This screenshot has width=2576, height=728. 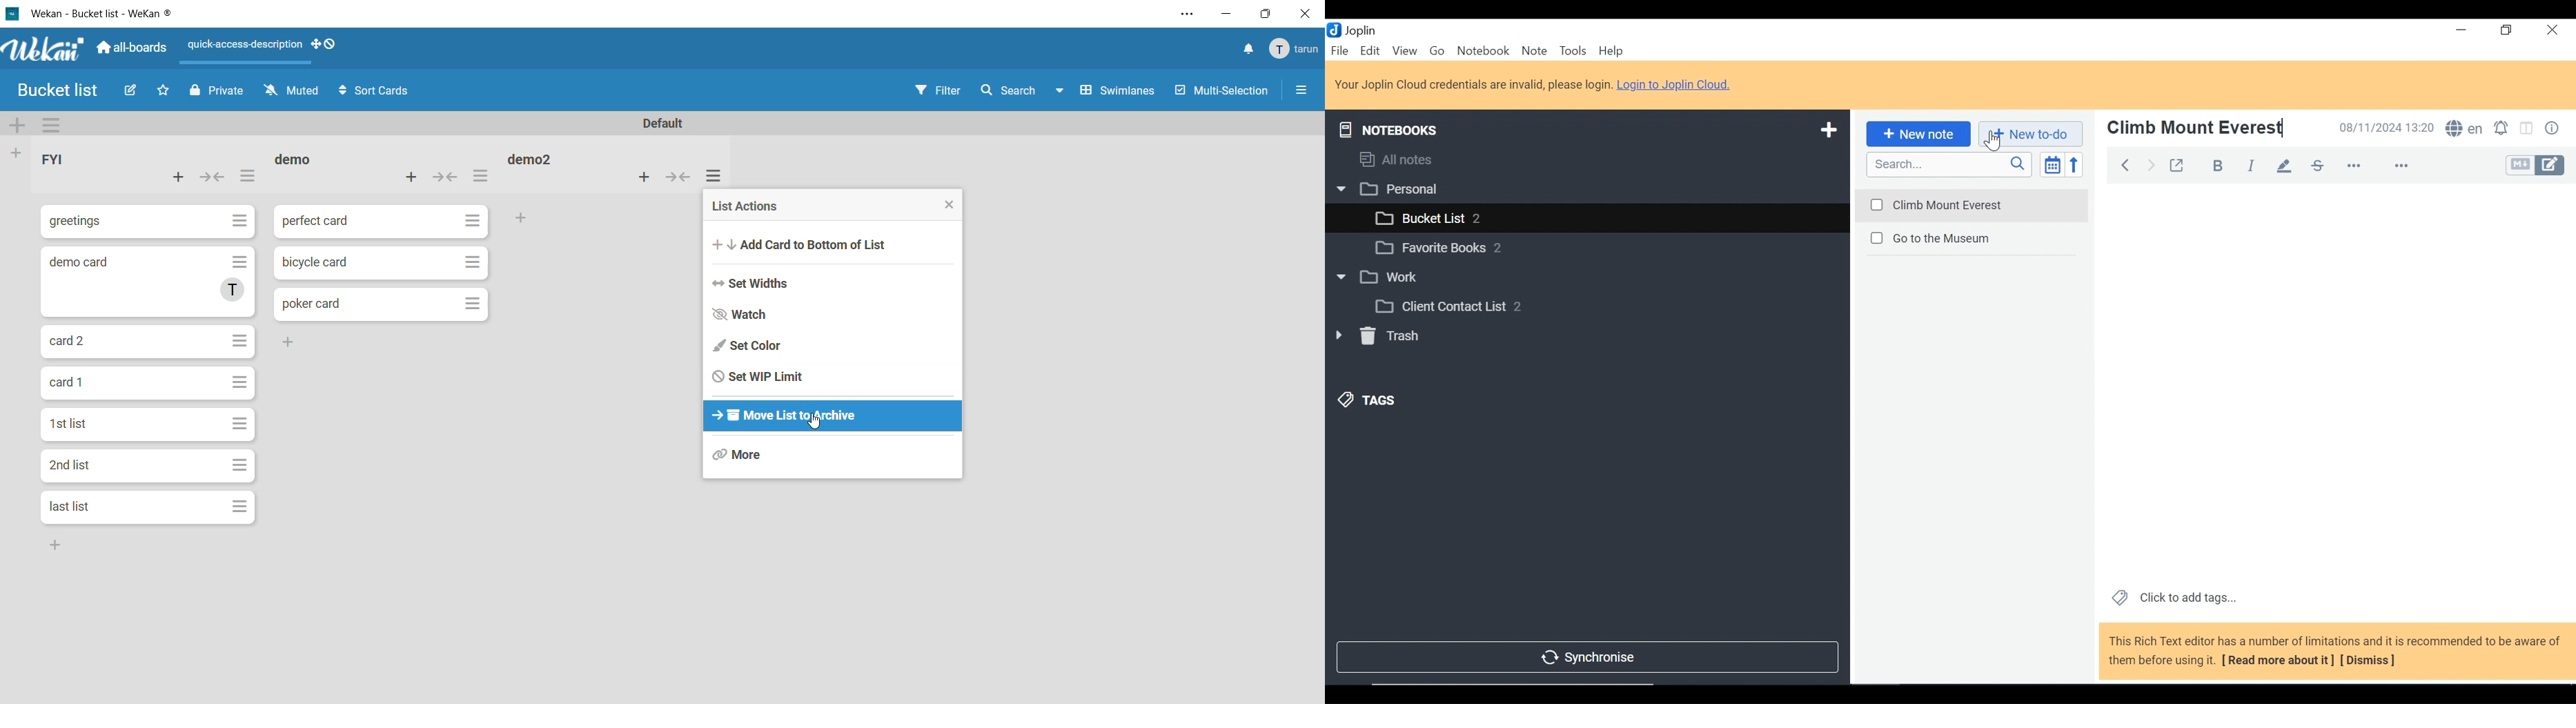 What do you see at coordinates (288, 93) in the screenshot?
I see `muted` at bounding box center [288, 93].